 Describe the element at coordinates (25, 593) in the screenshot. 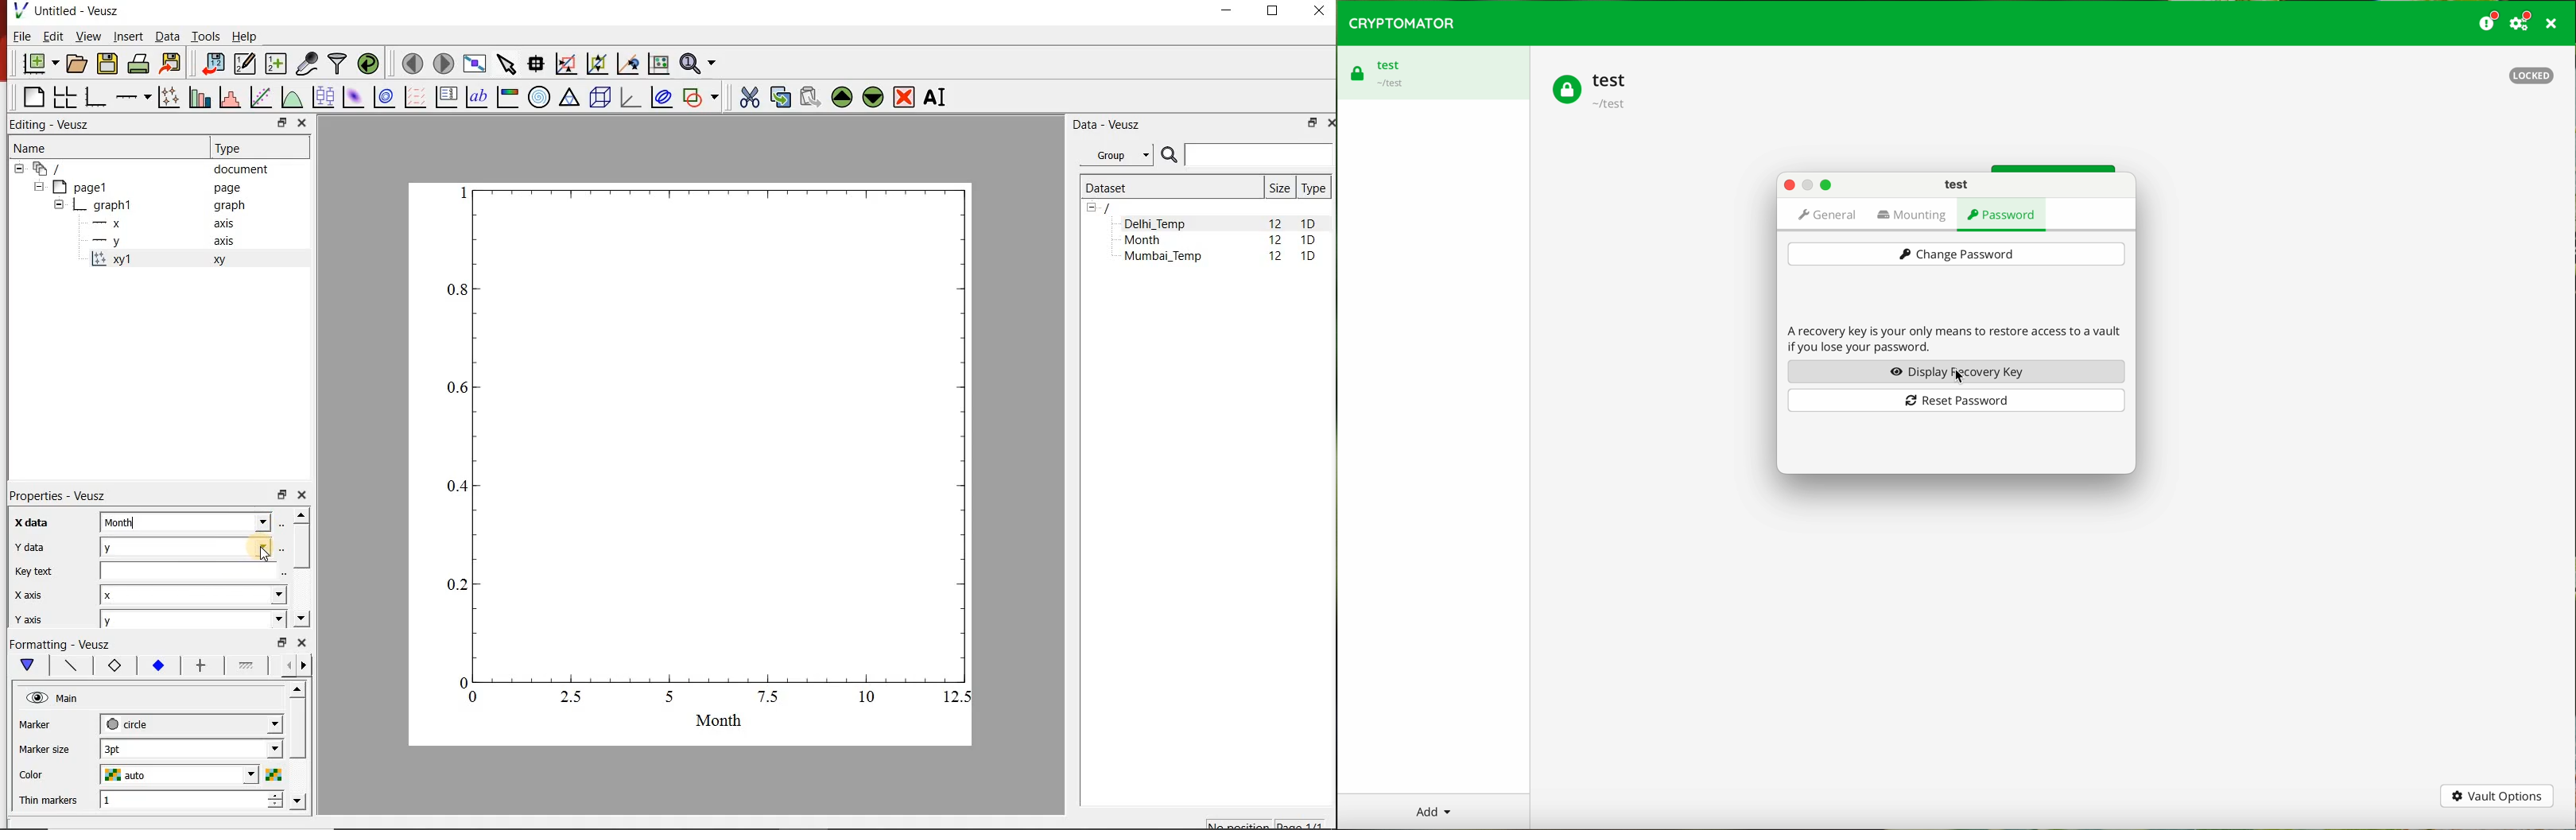

I see `x axix` at that location.